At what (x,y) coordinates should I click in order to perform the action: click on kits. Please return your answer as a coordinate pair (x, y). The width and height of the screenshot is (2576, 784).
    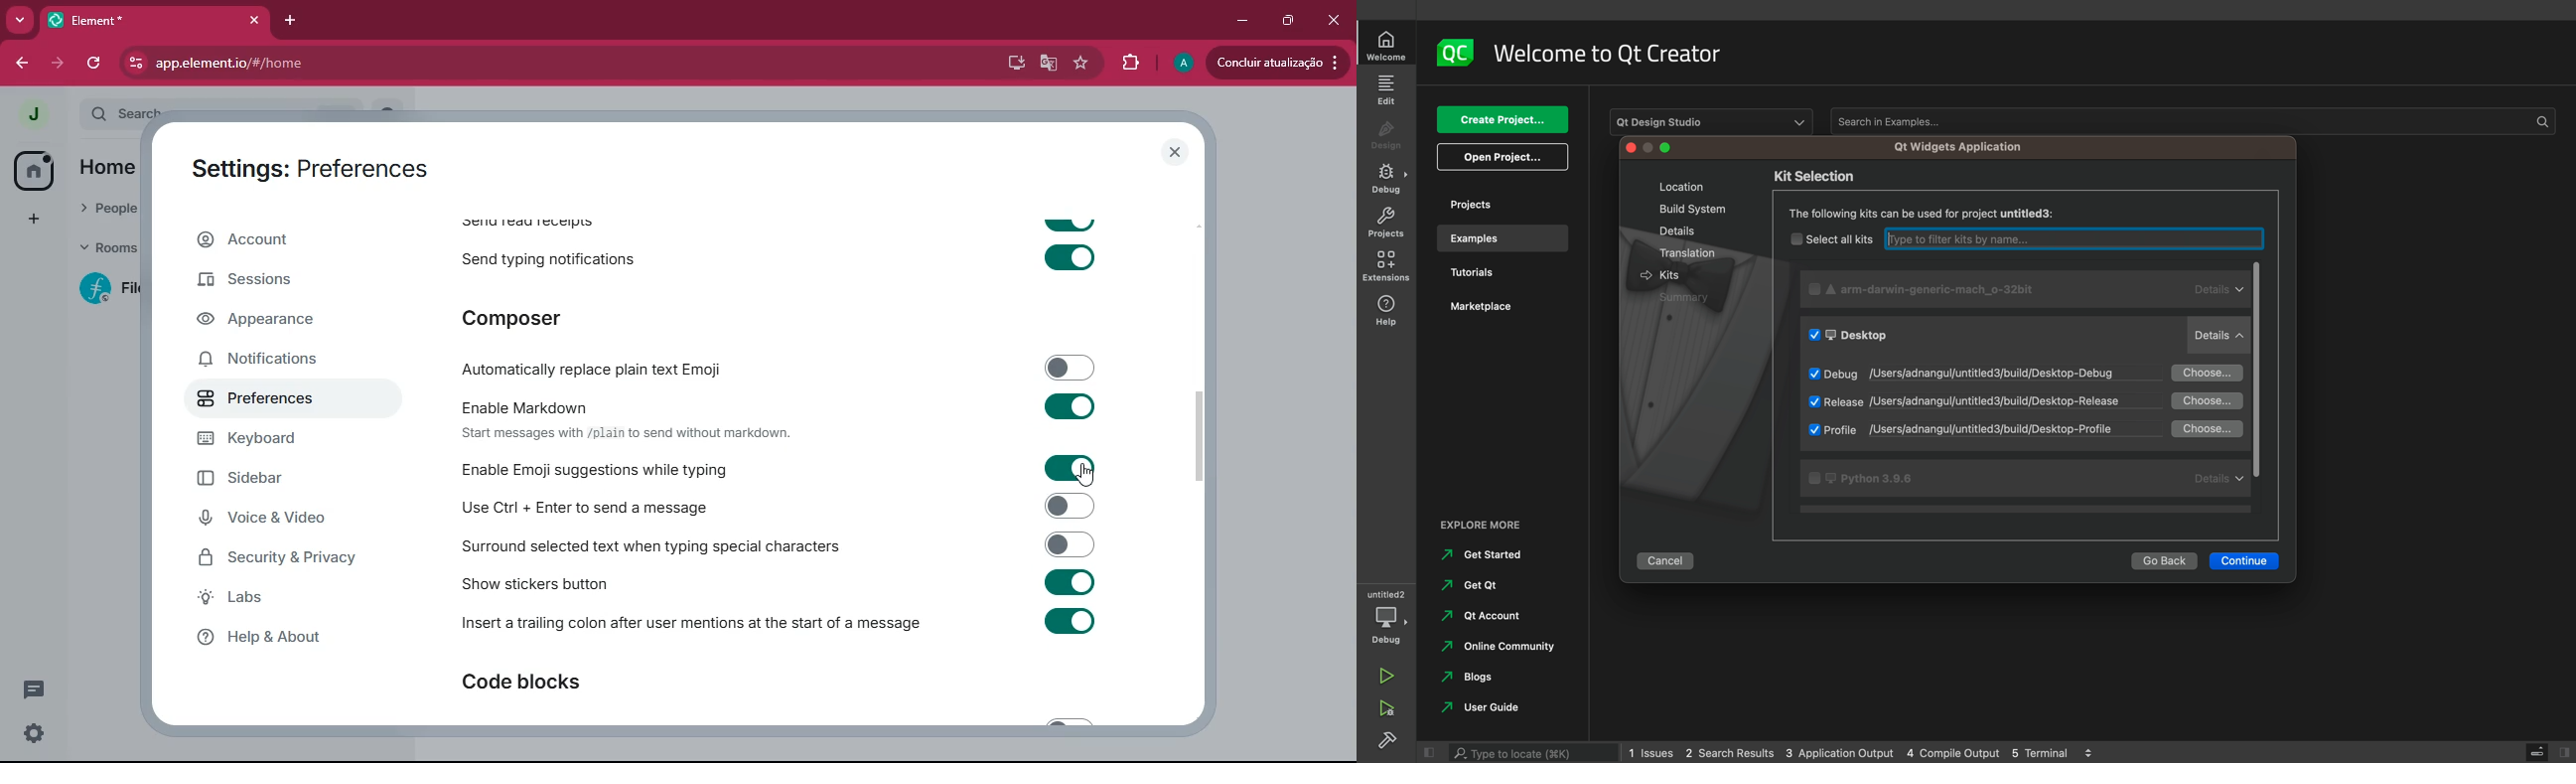
    Looking at the image, I should click on (1676, 275).